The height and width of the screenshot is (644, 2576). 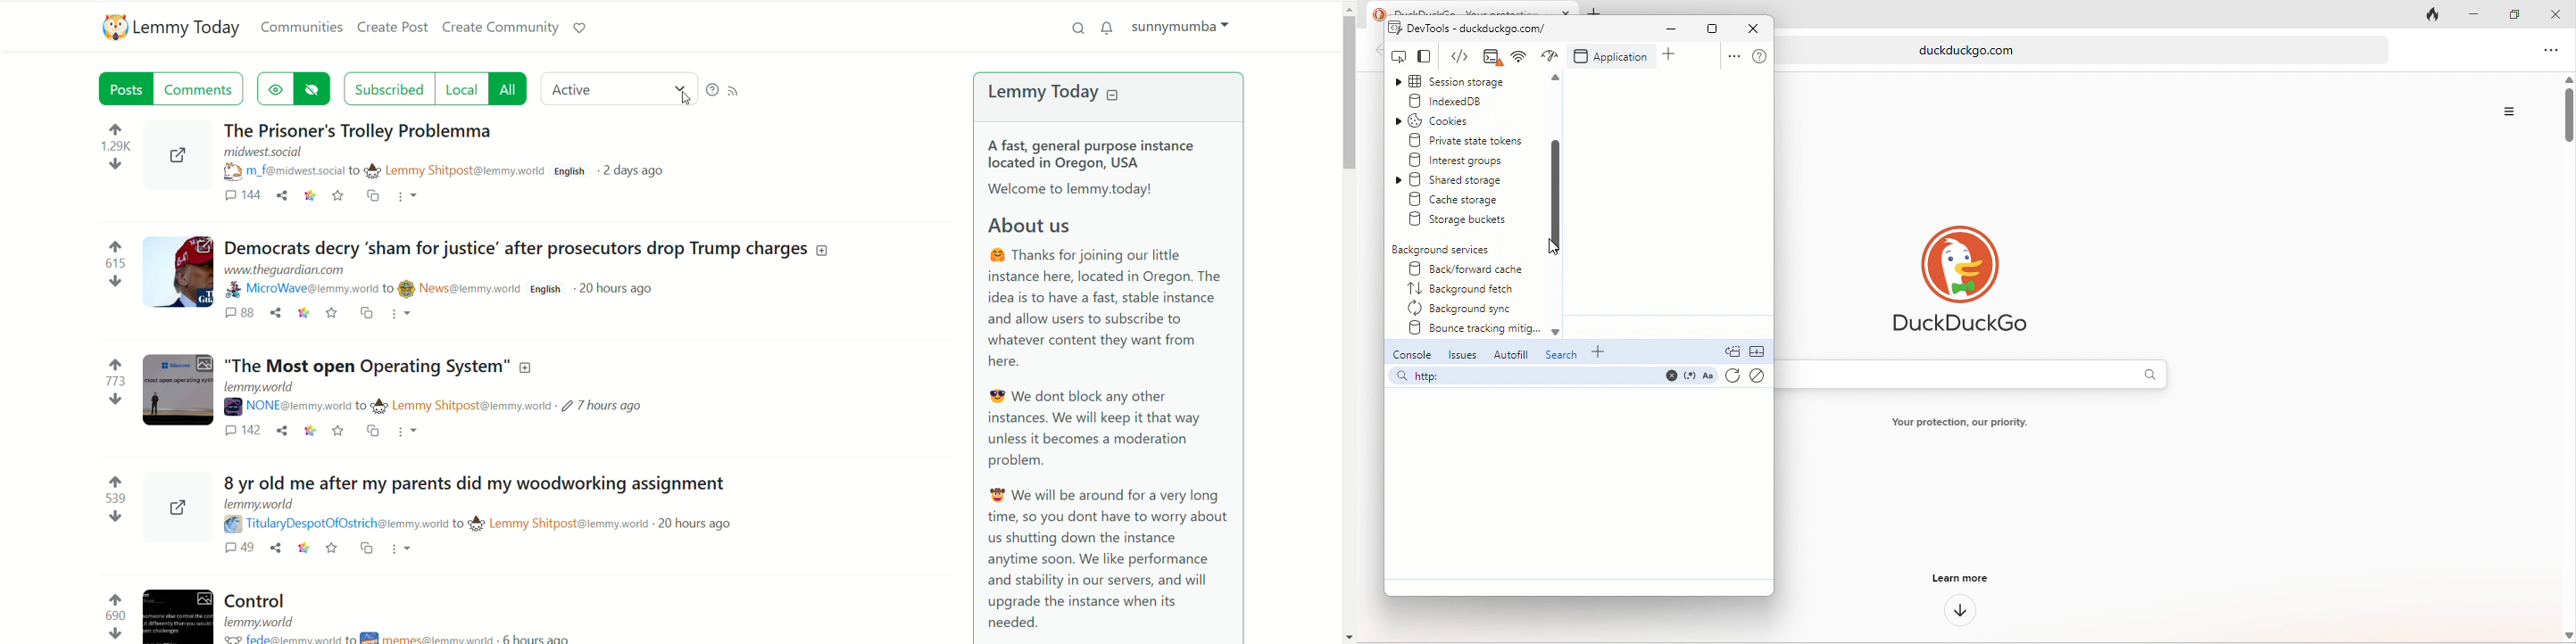 What do you see at coordinates (403, 547) in the screenshot?
I see `More` at bounding box center [403, 547].